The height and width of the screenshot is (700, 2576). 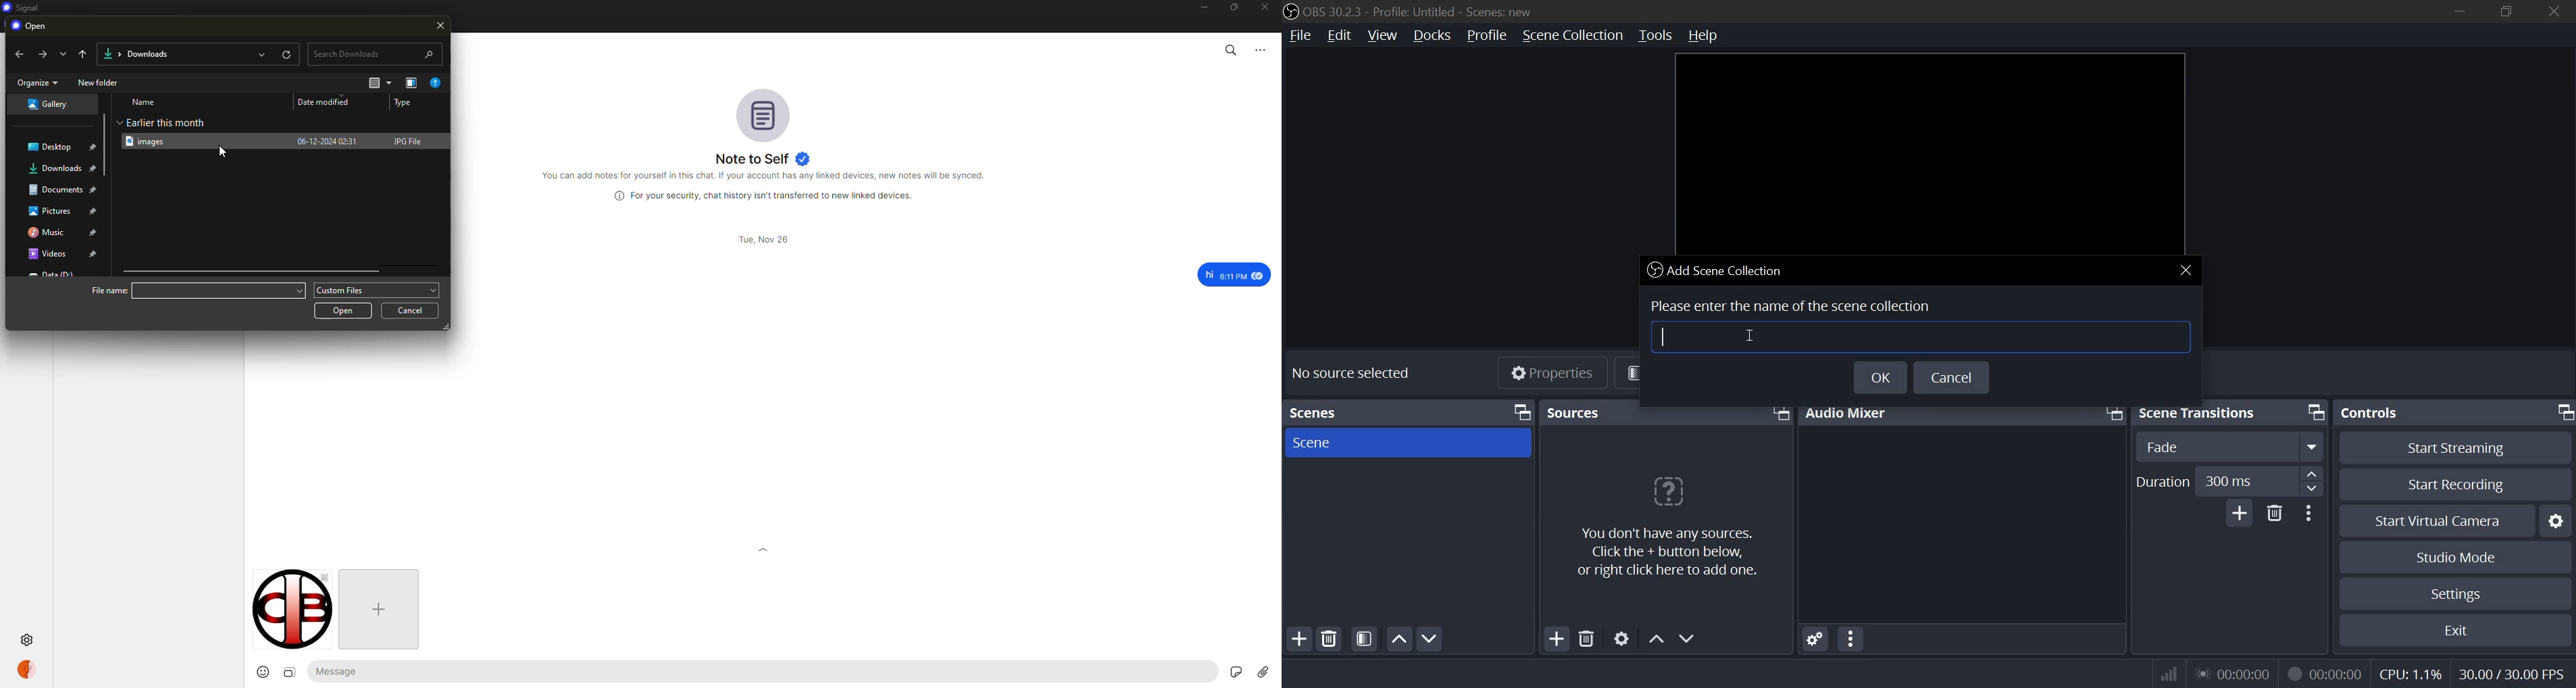 What do you see at coordinates (2558, 520) in the screenshot?
I see `settings` at bounding box center [2558, 520].